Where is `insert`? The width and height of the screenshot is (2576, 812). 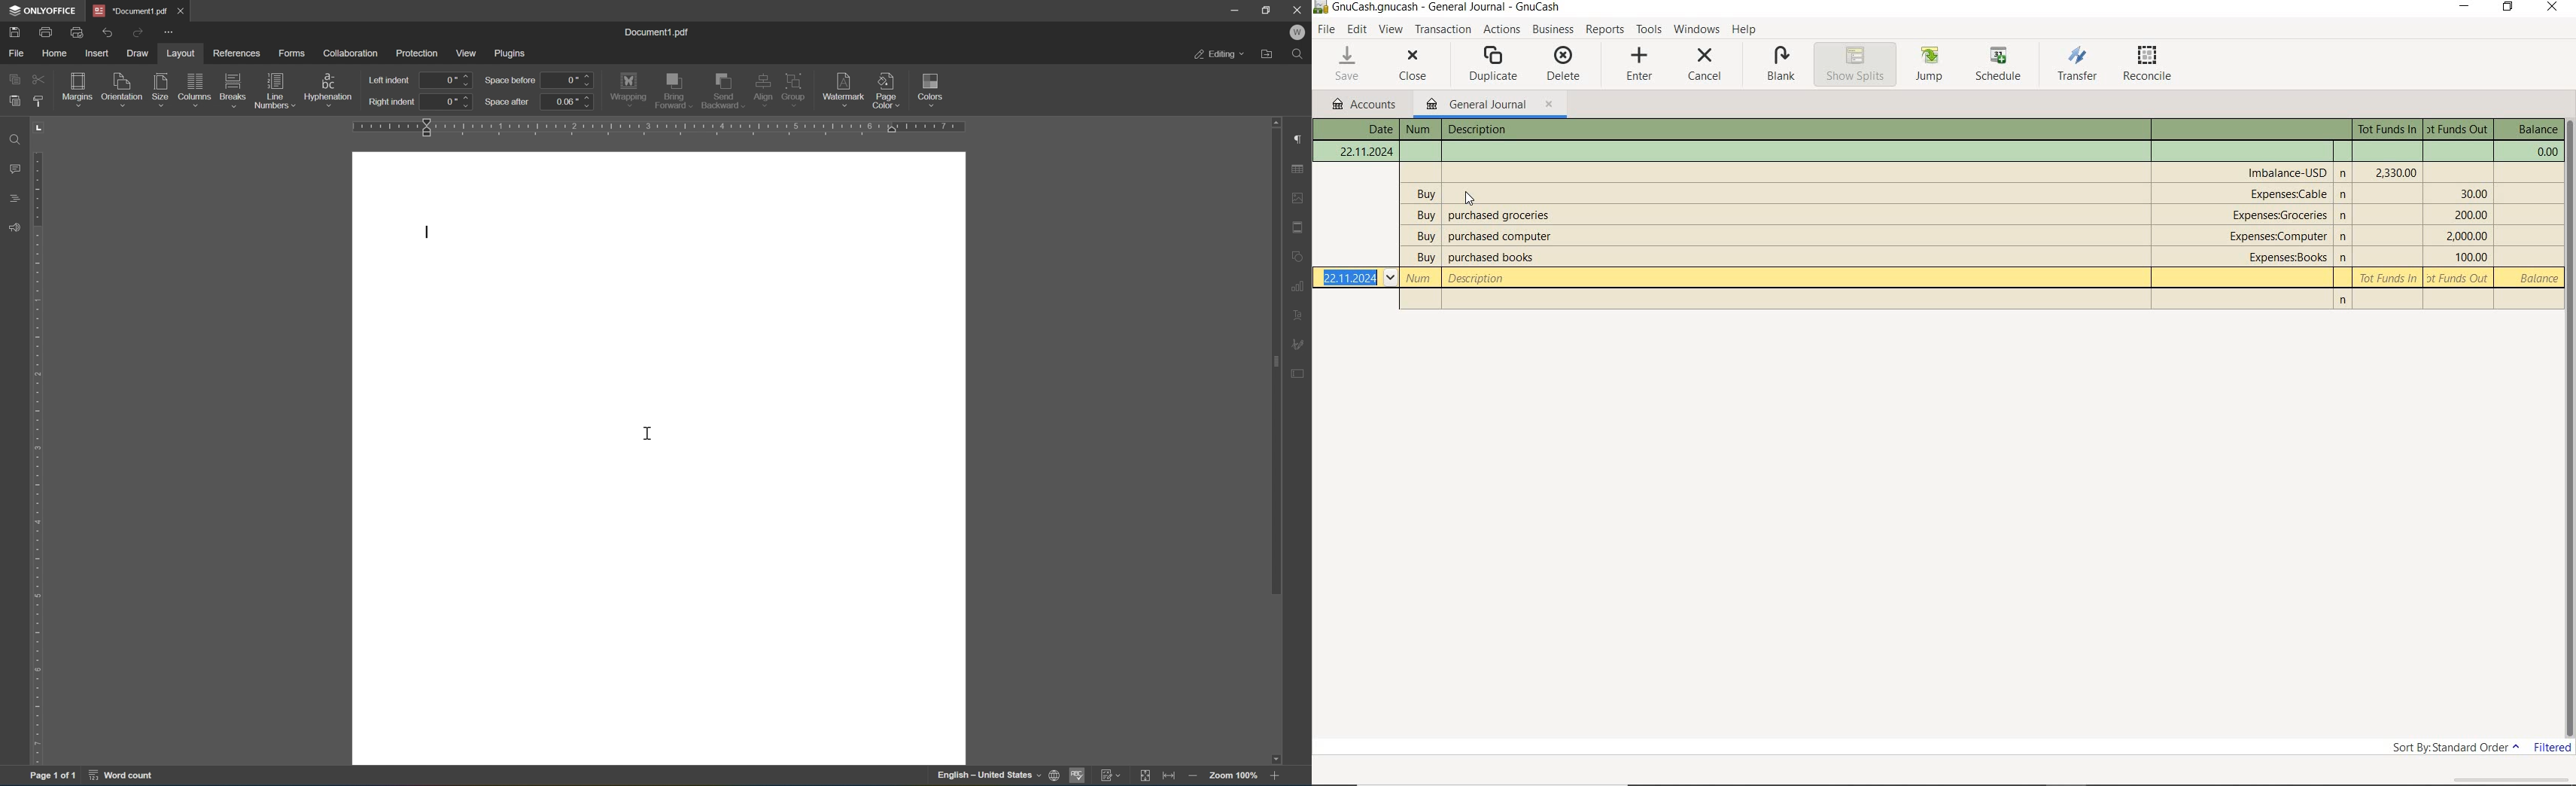
insert is located at coordinates (101, 54).